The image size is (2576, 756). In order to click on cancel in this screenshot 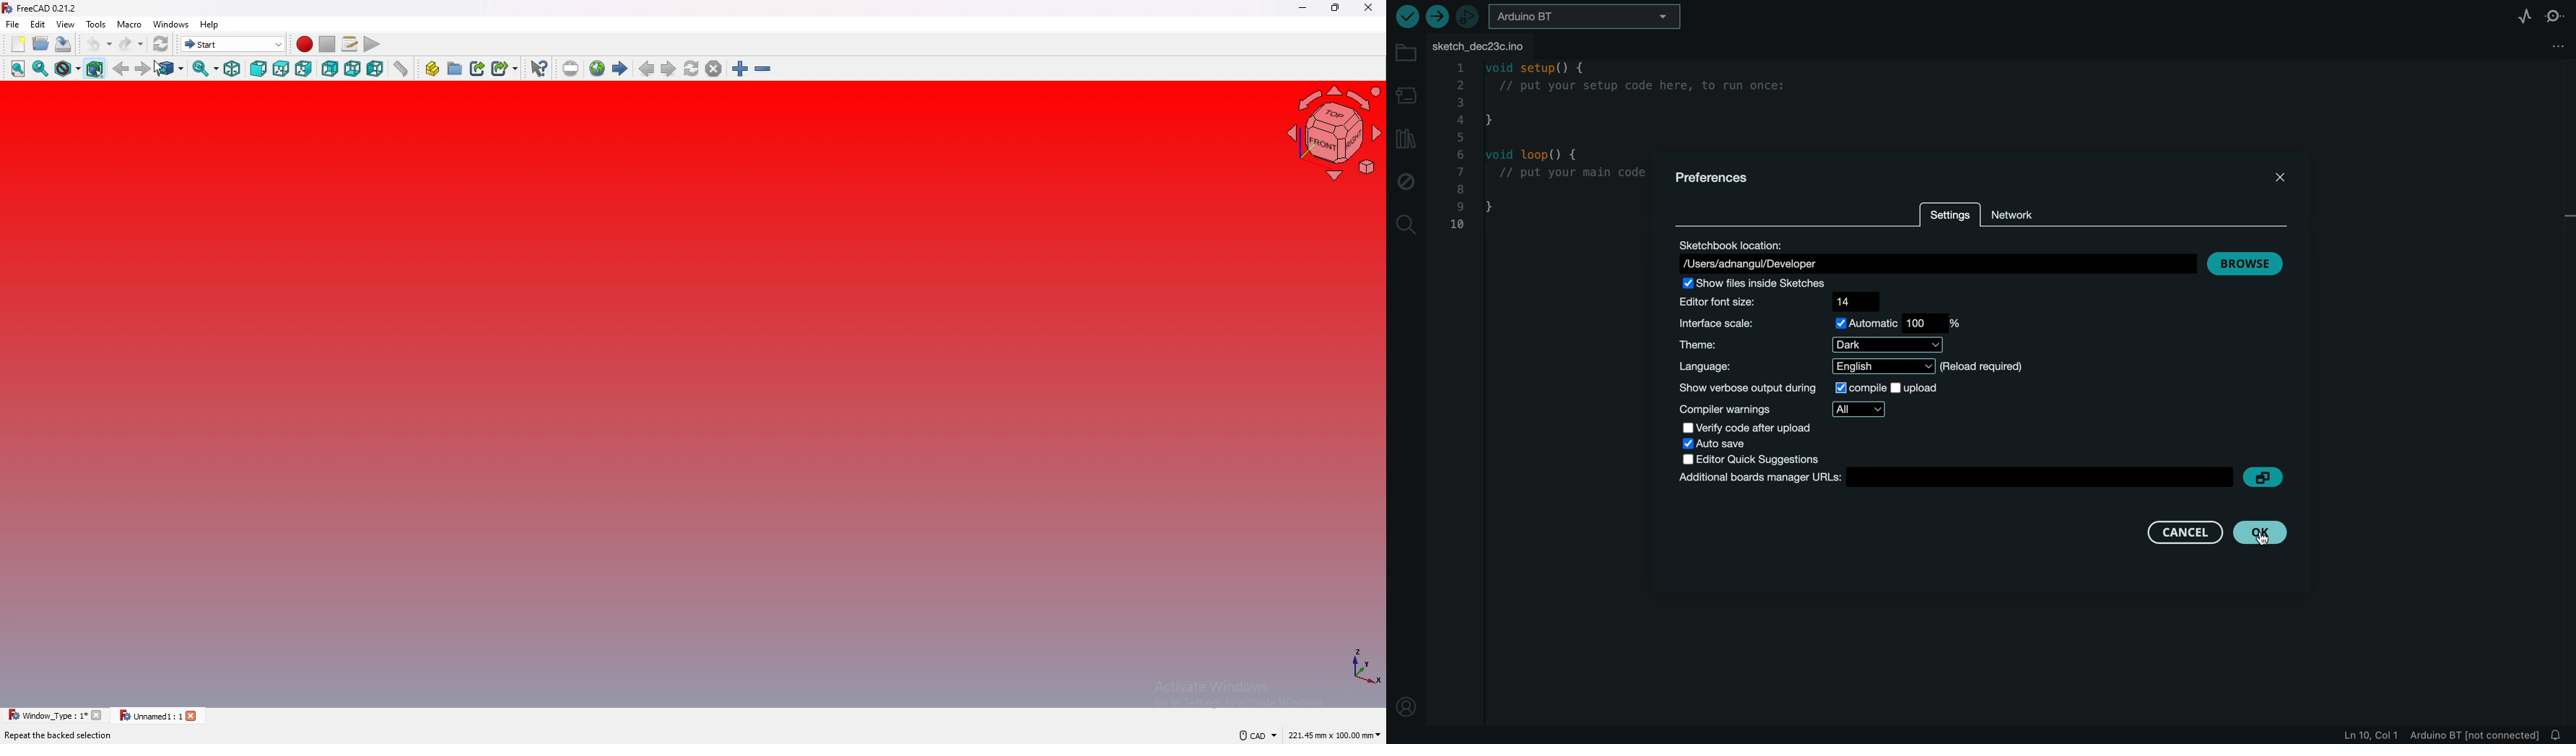, I will do `click(2186, 532)`.